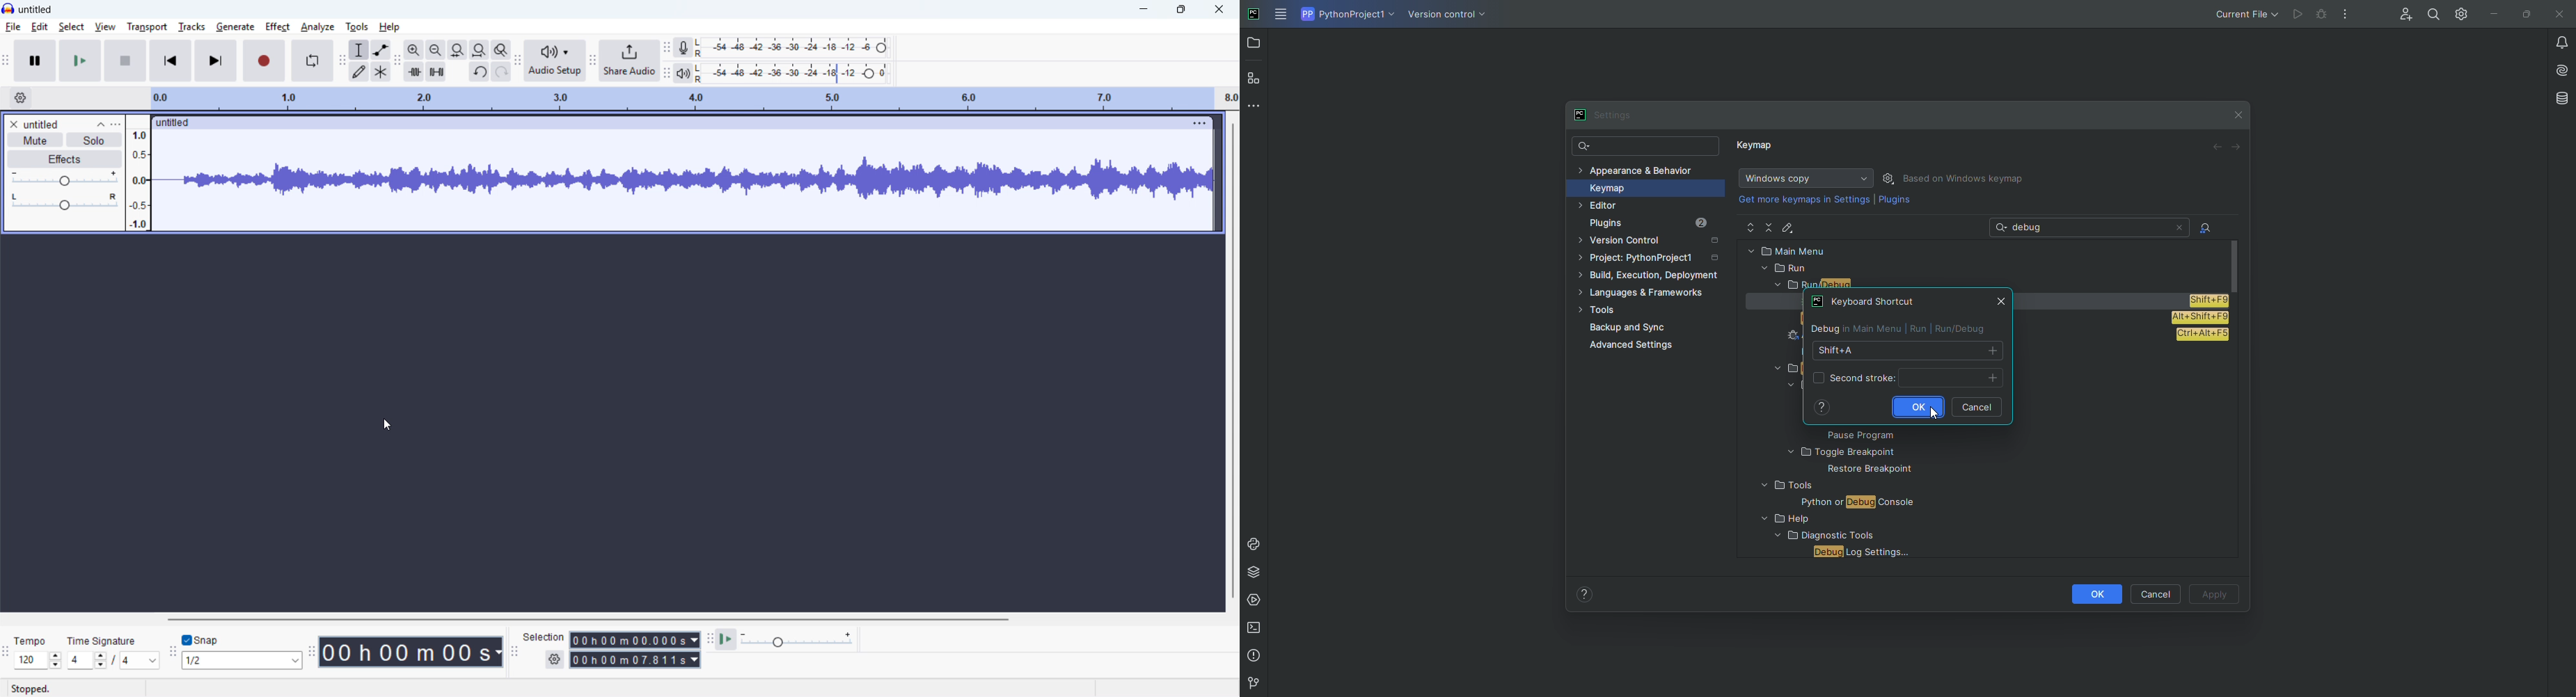 This screenshot has height=700, width=2576. I want to click on playback level, so click(796, 73).